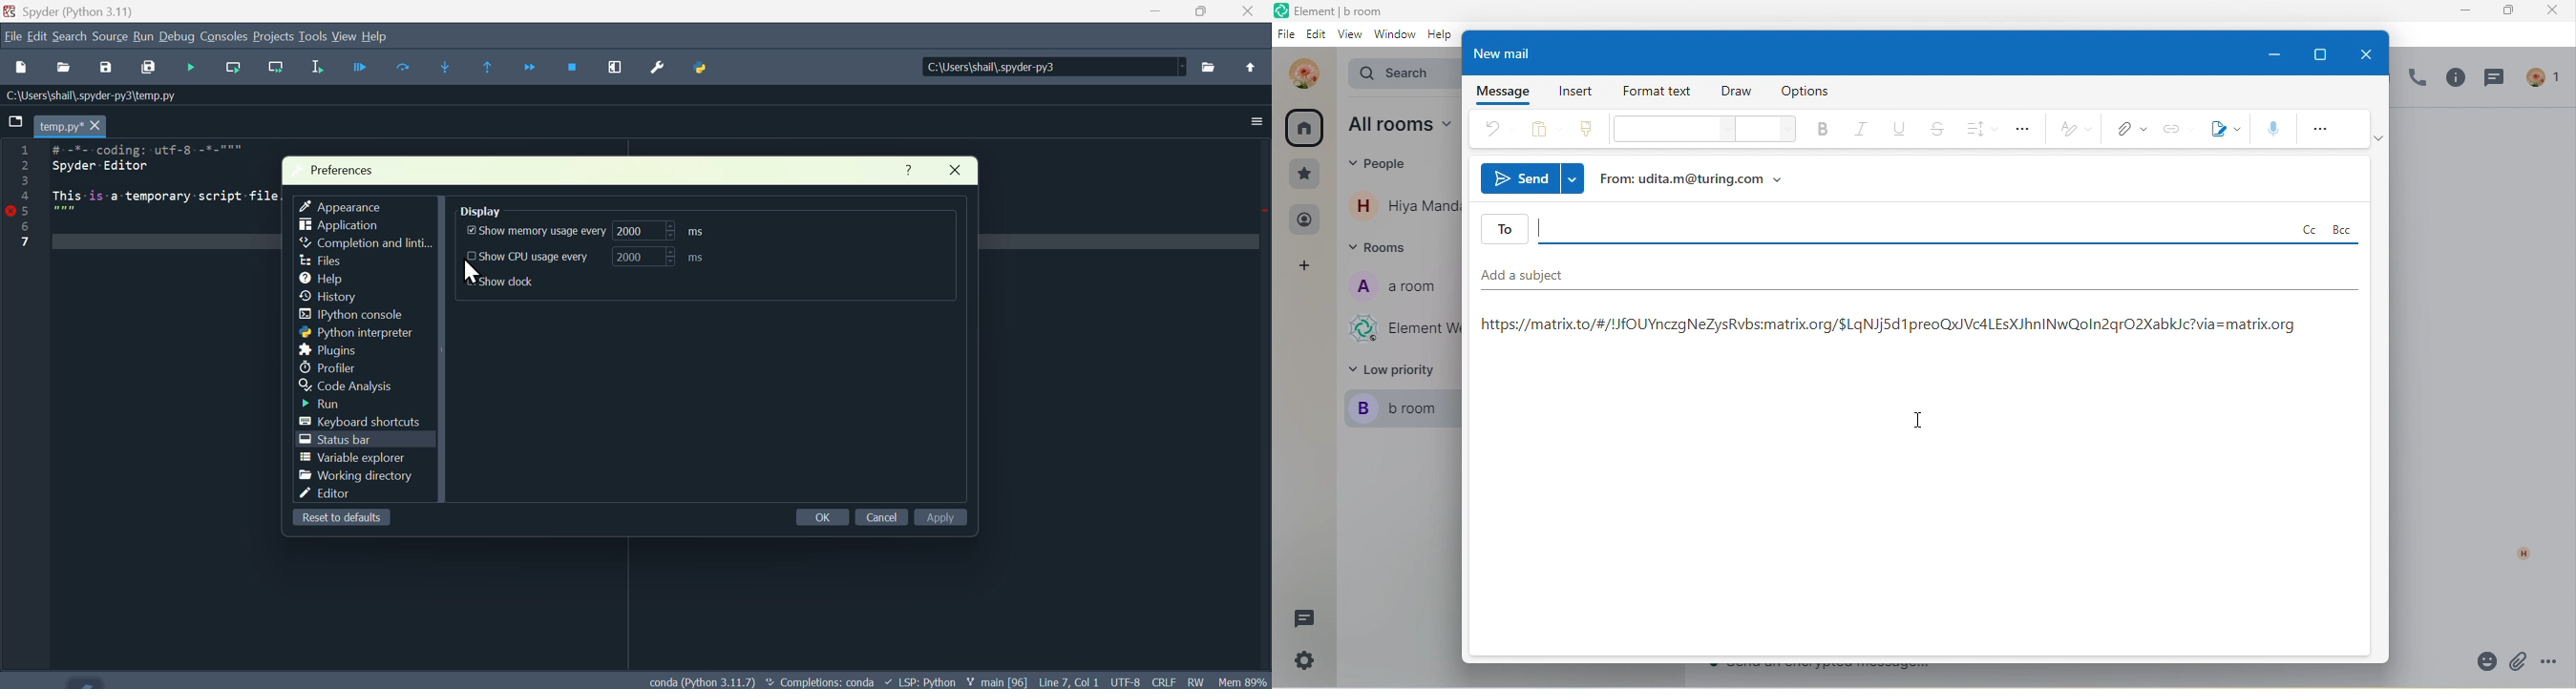 The image size is (2576, 700). I want to click on window, so click(1394, 39).